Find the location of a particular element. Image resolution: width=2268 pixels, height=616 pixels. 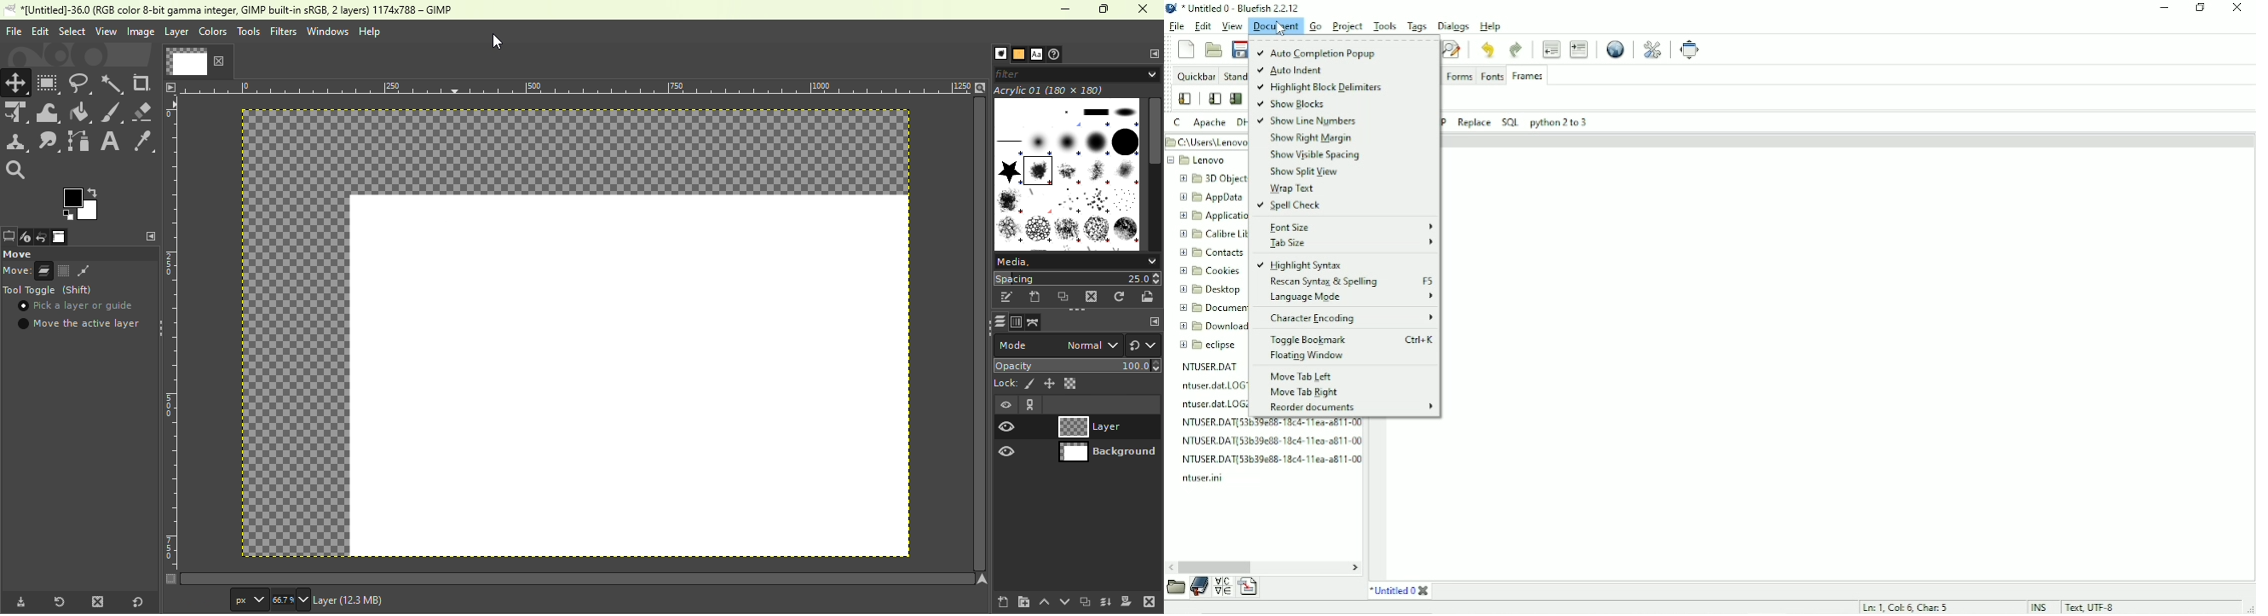

Filter is located at coordinates (1080, 73).